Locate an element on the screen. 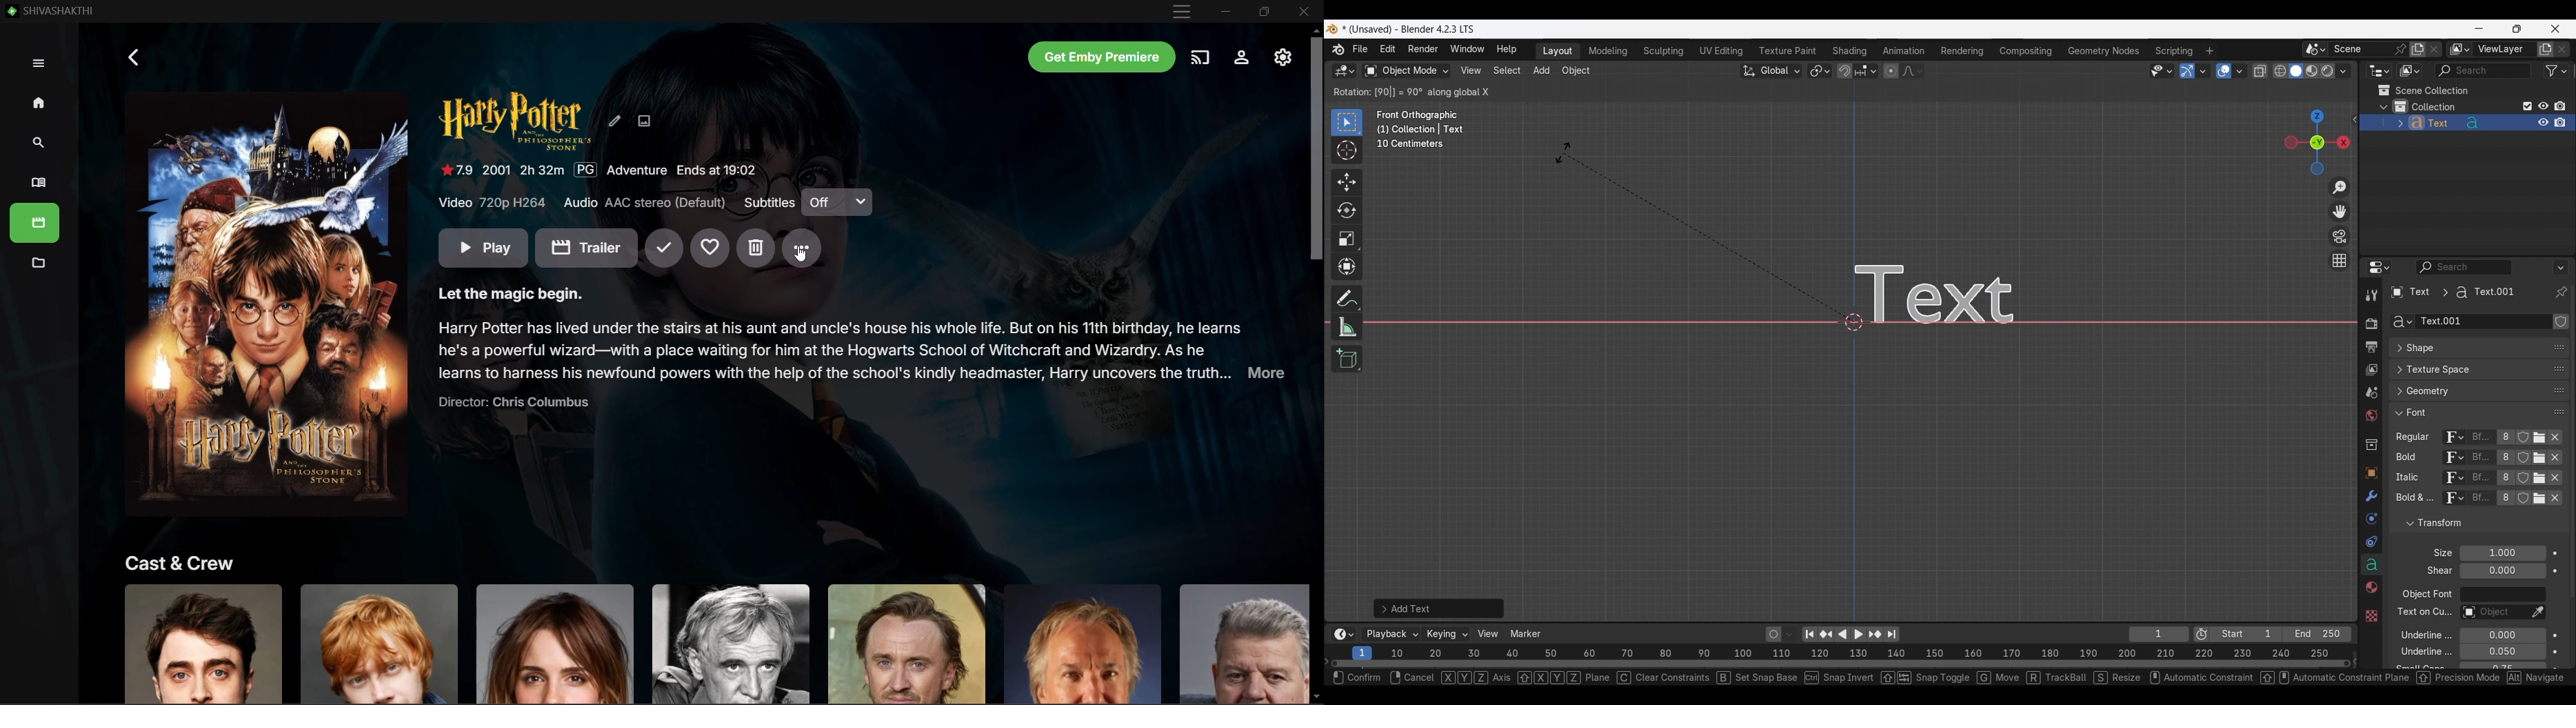 This screenshot has height=728, width=2576. Switch the current view from perspective/orthographic projection is located at coordinates (2339, 260).